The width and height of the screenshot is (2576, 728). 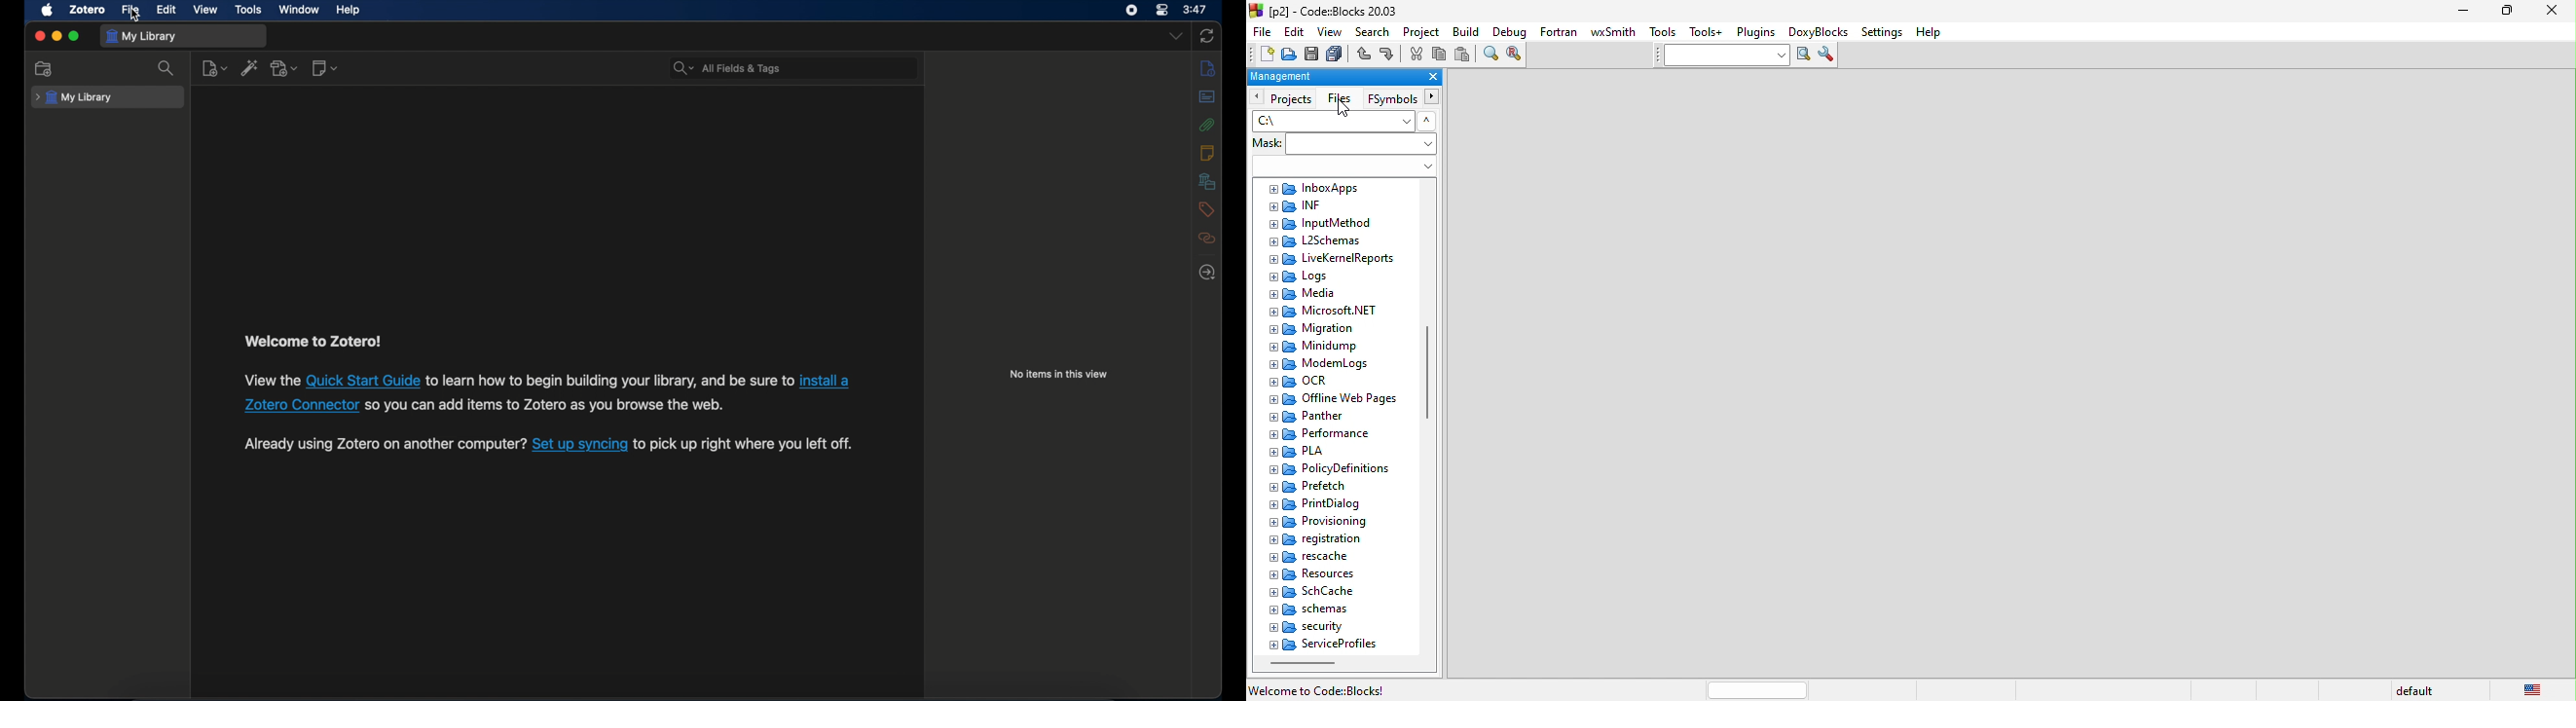 I want to click on redo, so click(x=1388, y=54).